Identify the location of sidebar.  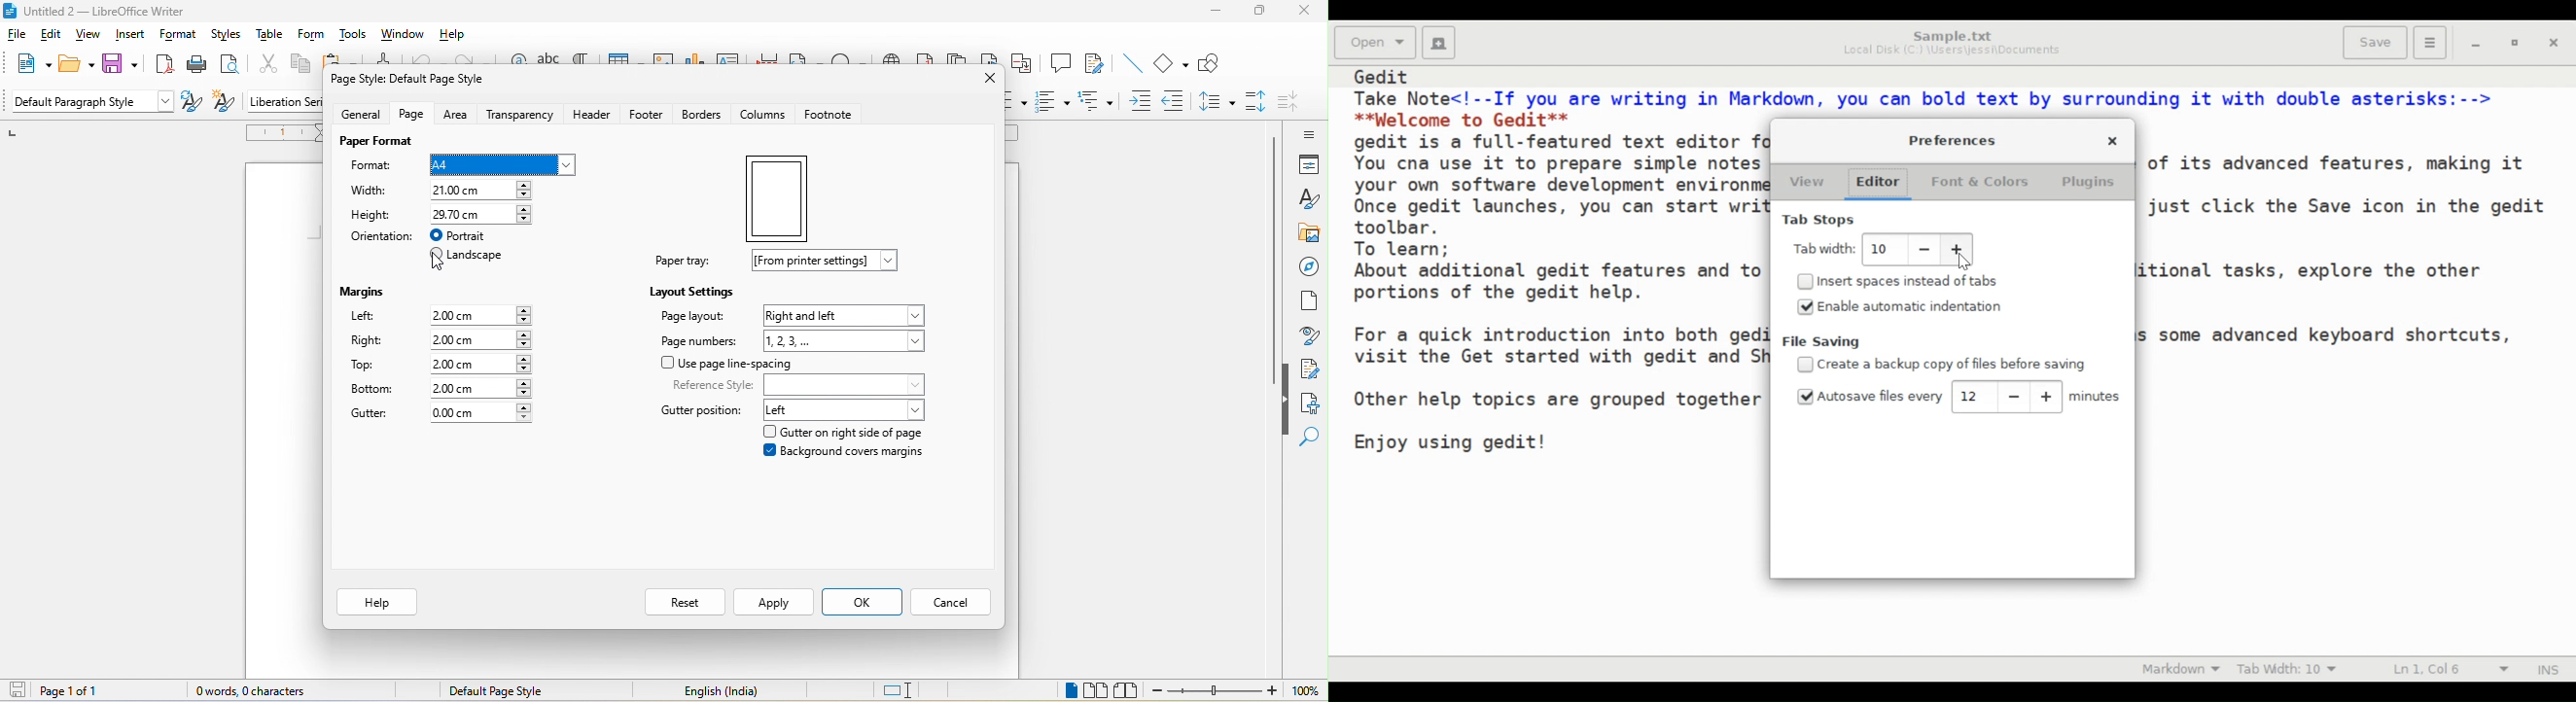
(1302, 132).